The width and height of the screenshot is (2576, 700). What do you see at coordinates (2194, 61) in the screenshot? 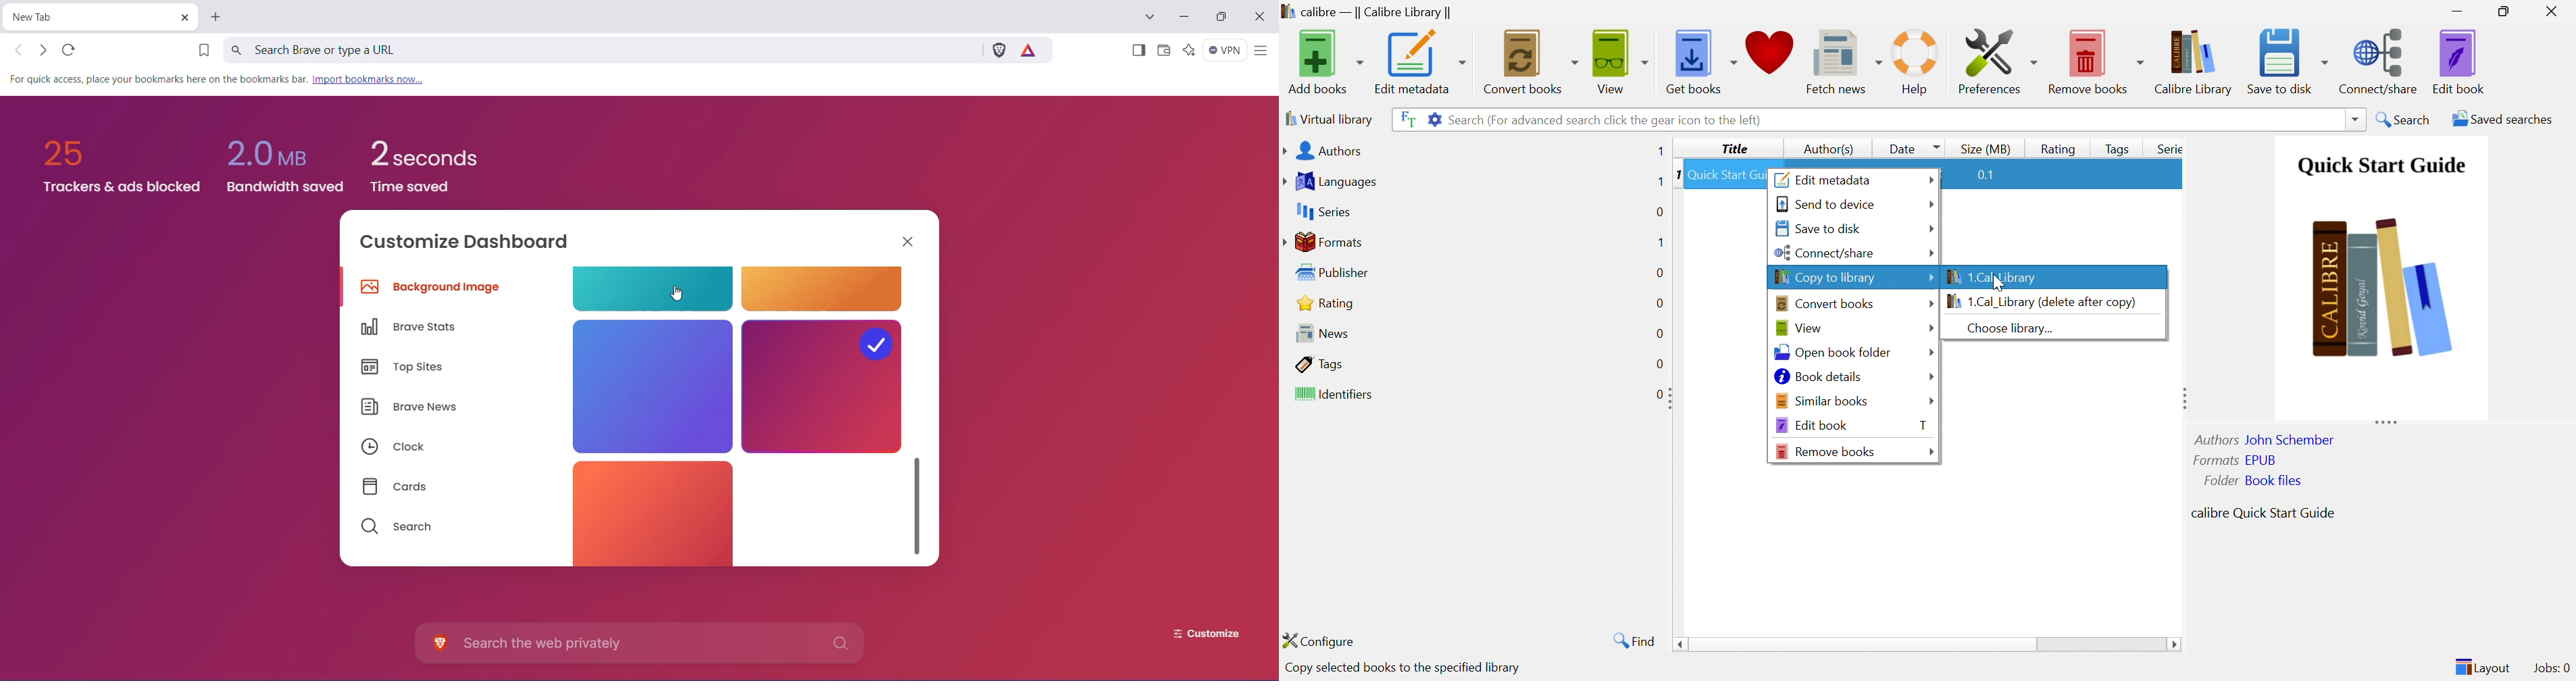
I see `Calibre Library` at bounding box center [2194, 61].